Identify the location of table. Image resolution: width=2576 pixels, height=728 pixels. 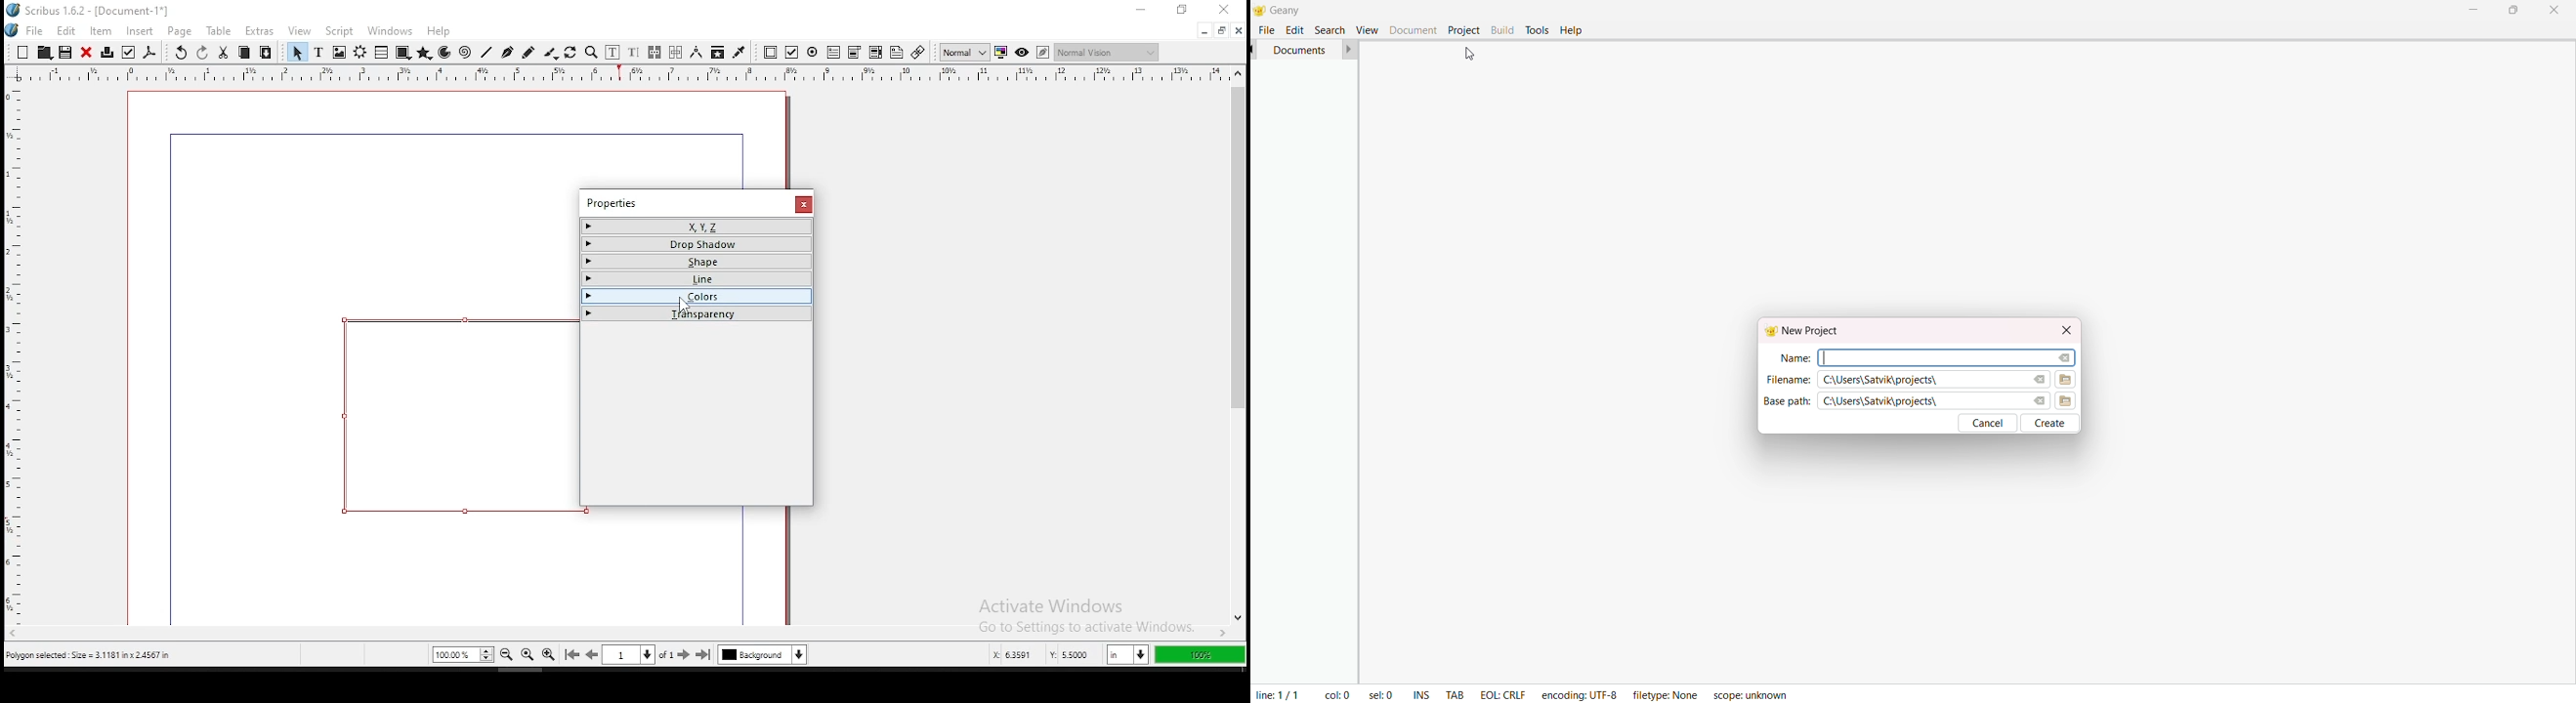
(381, 52).